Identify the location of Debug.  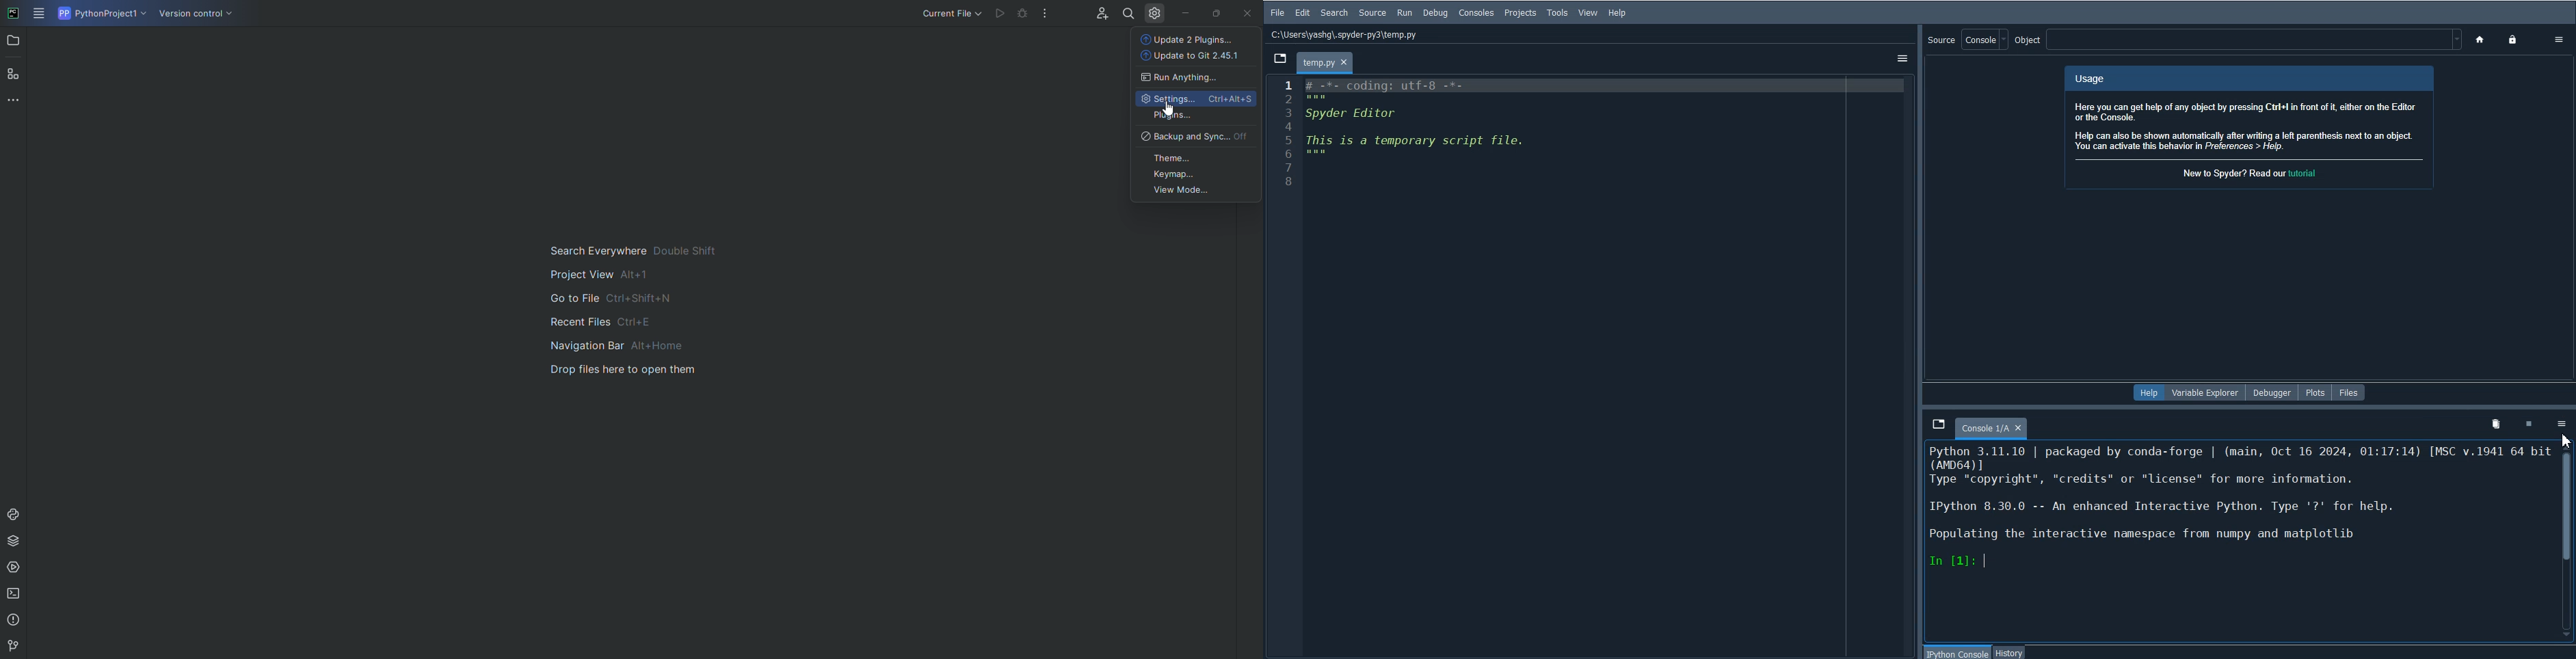
(1435, 12).